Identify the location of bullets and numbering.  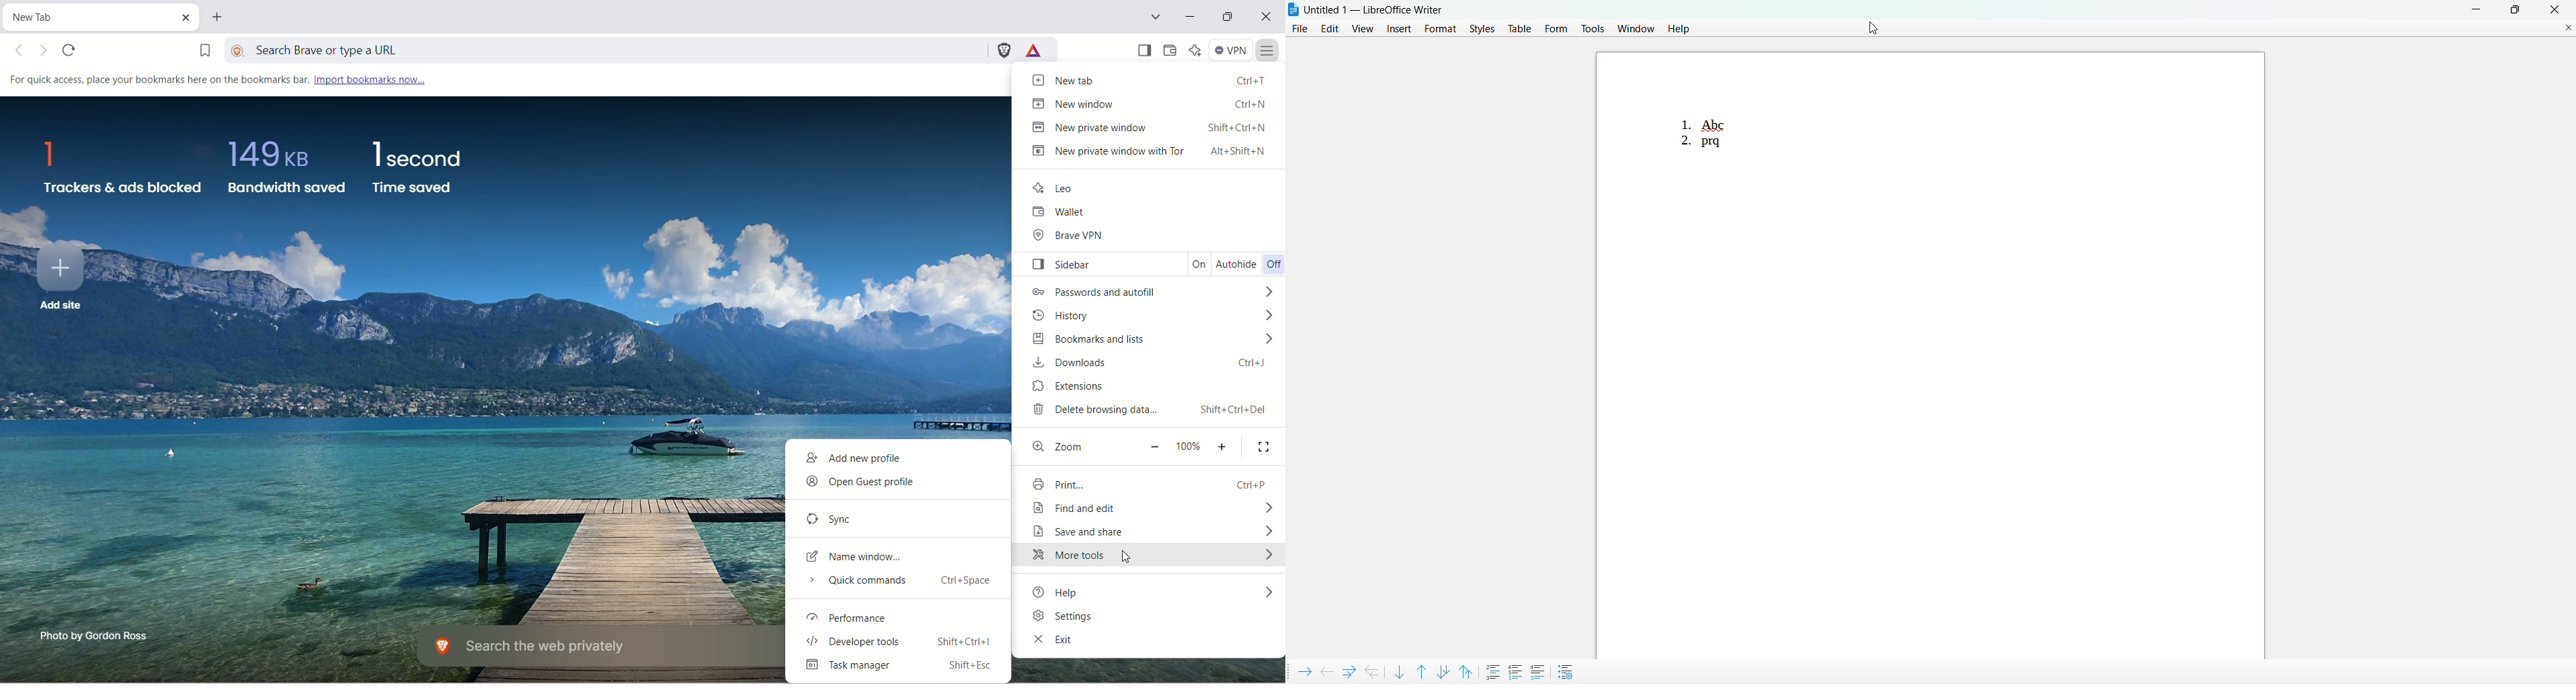
(1568, 671).